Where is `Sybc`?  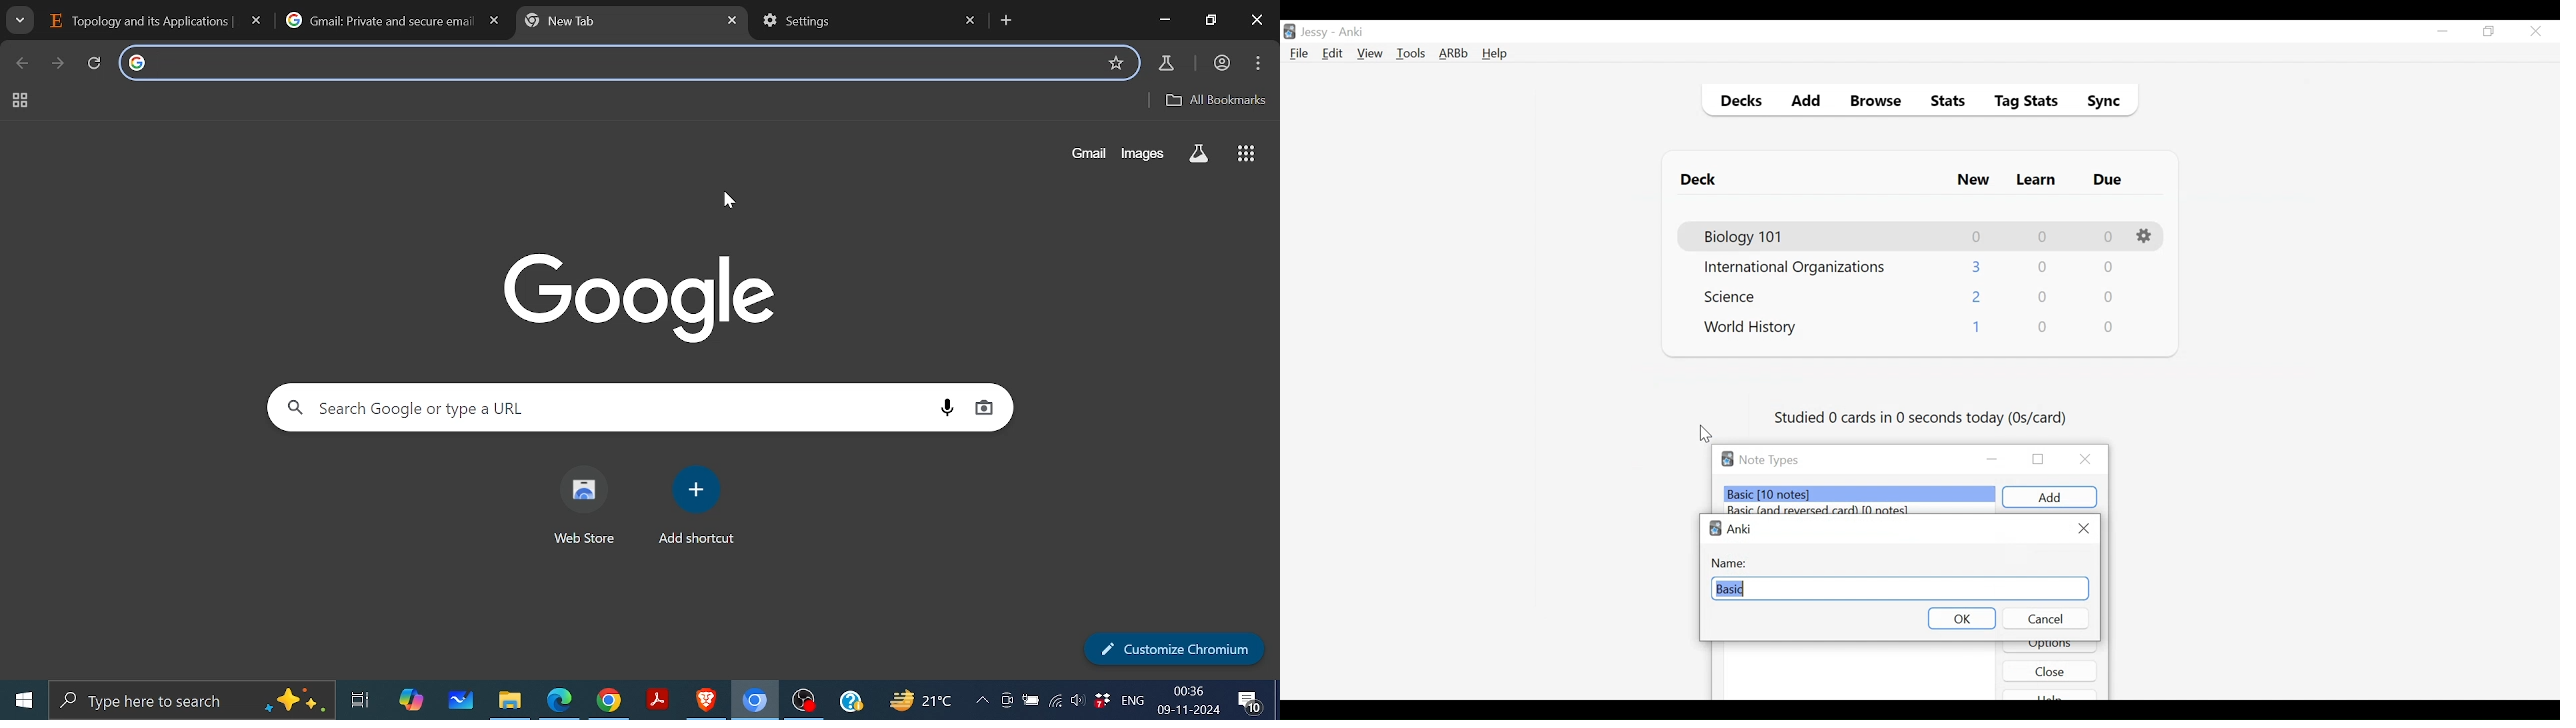 Sybc is located at coordinates (2099, 103).